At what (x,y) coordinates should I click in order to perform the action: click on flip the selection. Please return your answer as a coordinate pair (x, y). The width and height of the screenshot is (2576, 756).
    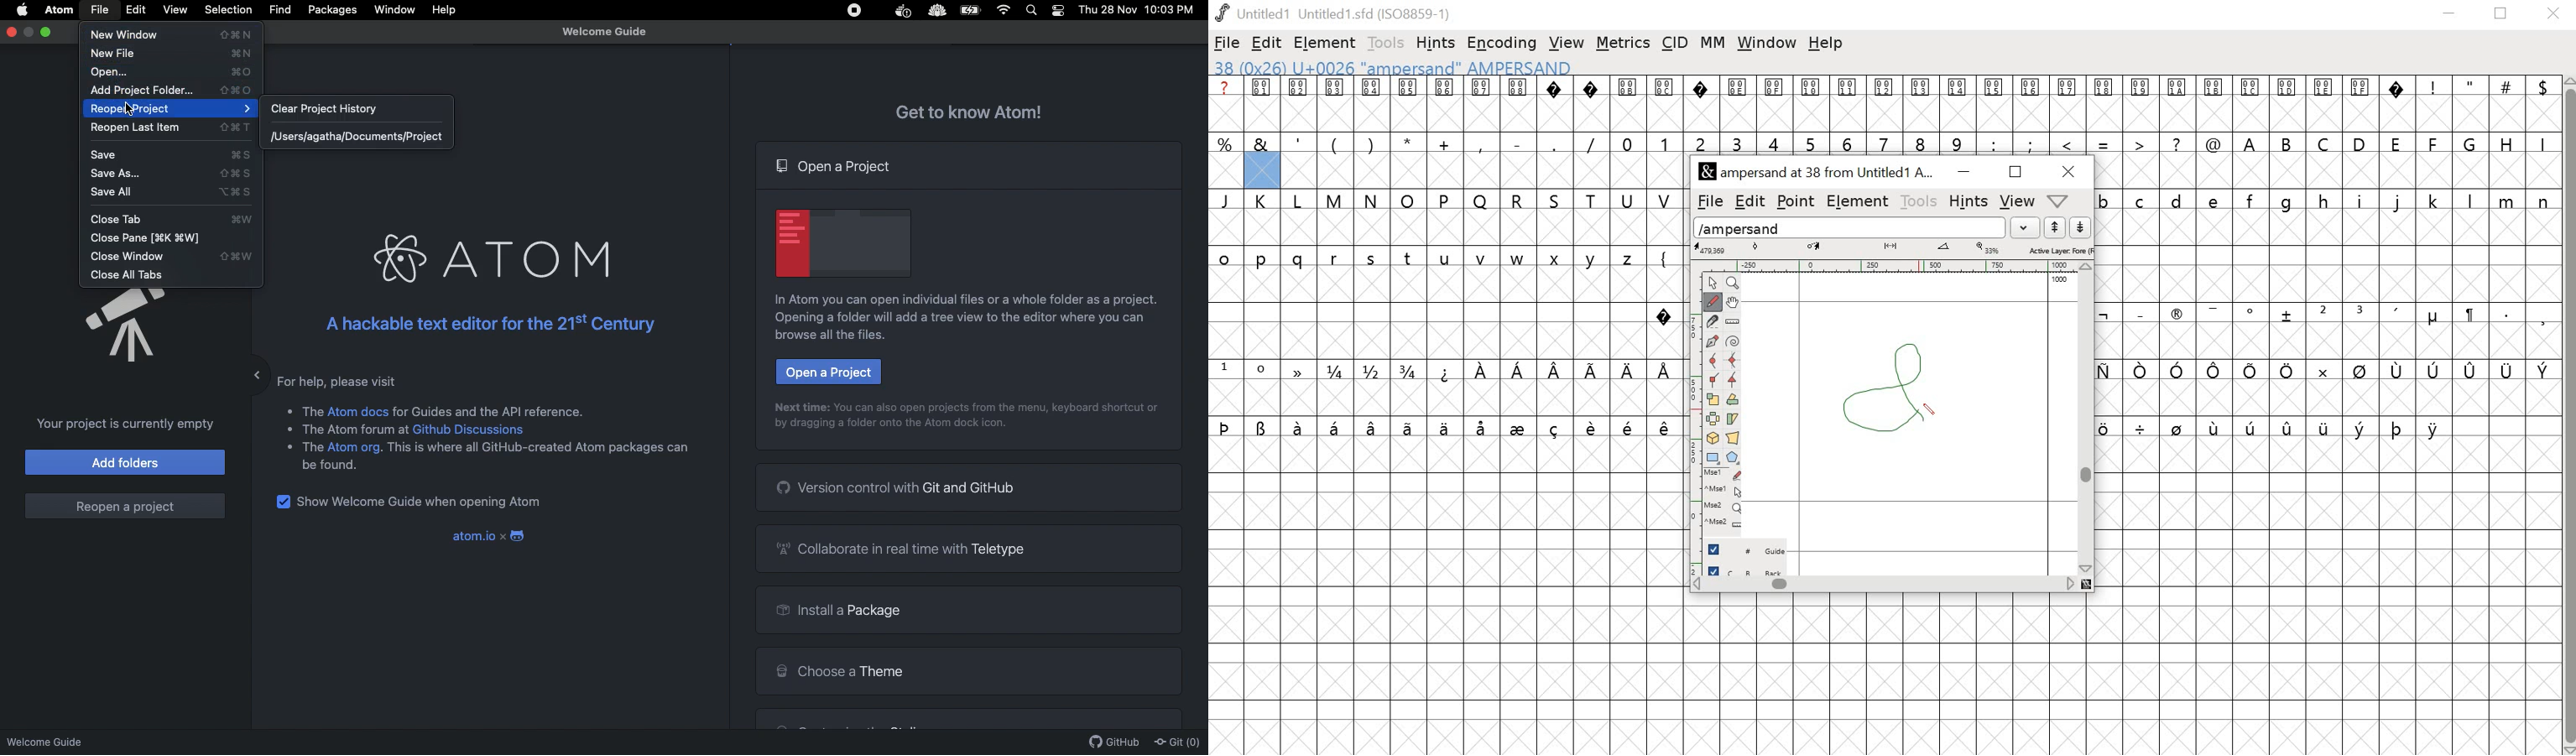
    Looking at the image, I should click on (1714, 419).